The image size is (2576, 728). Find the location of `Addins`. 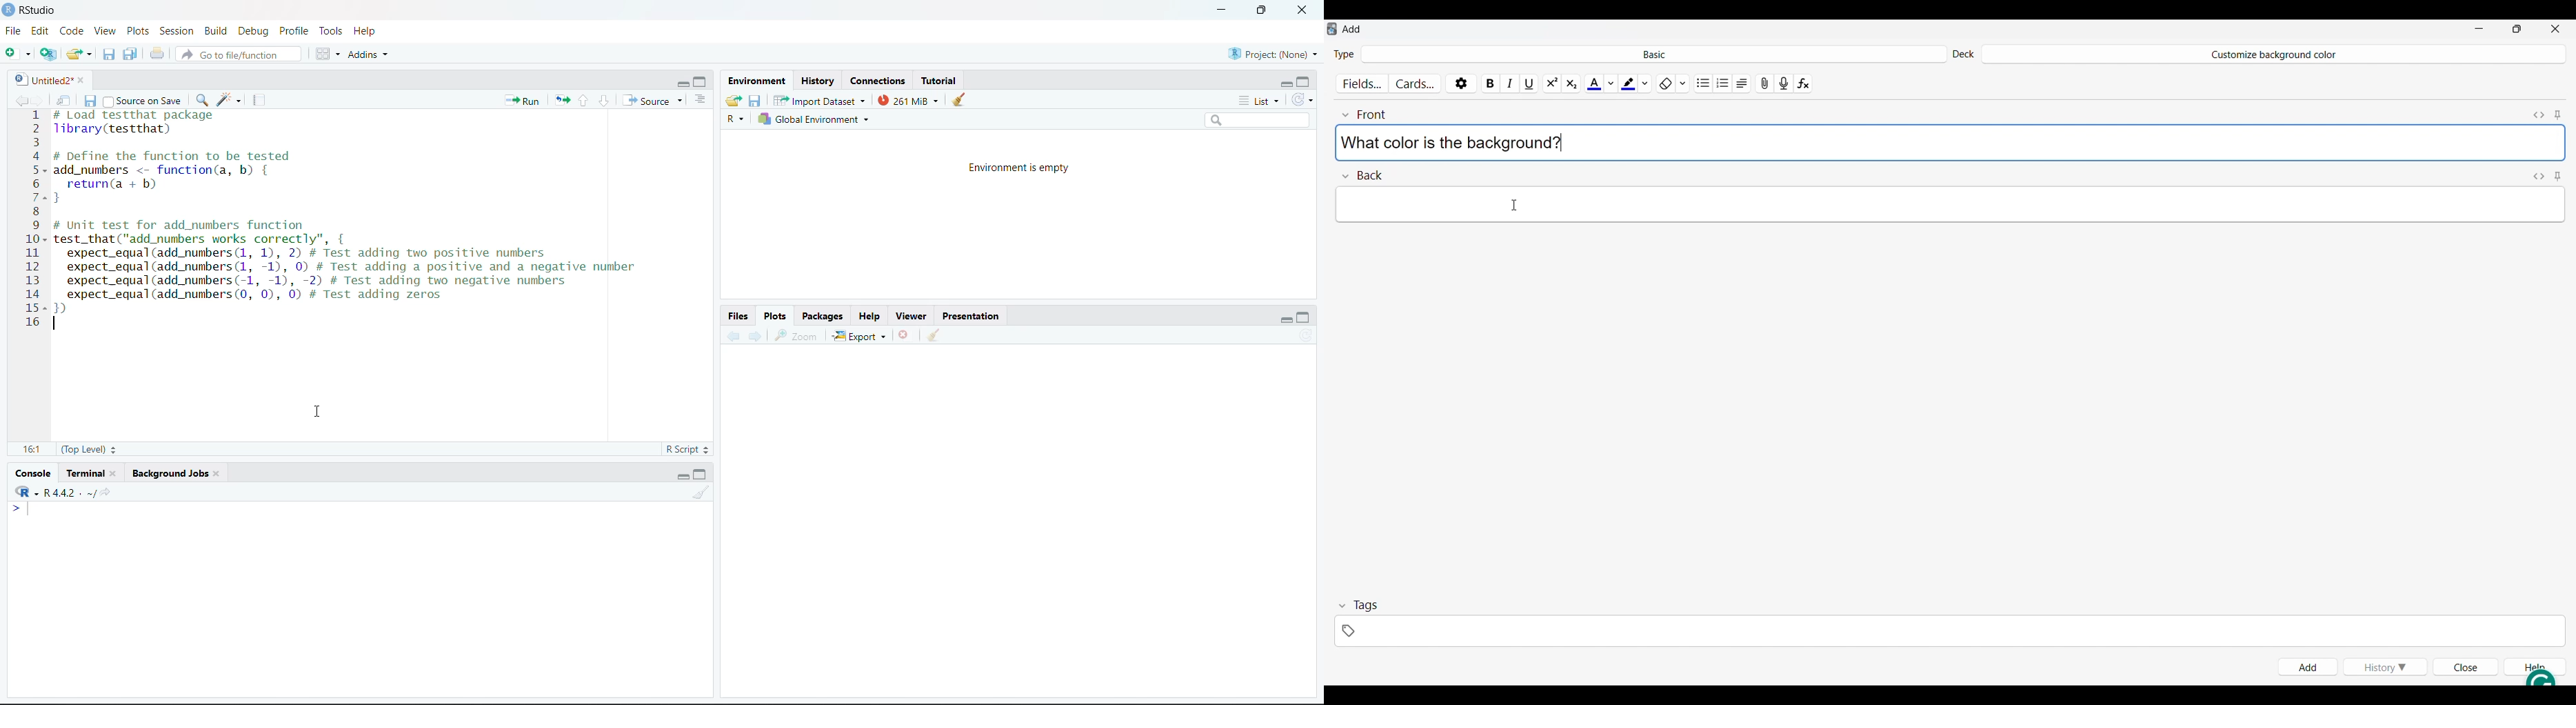

Addins is located at coordinates (369, 54).